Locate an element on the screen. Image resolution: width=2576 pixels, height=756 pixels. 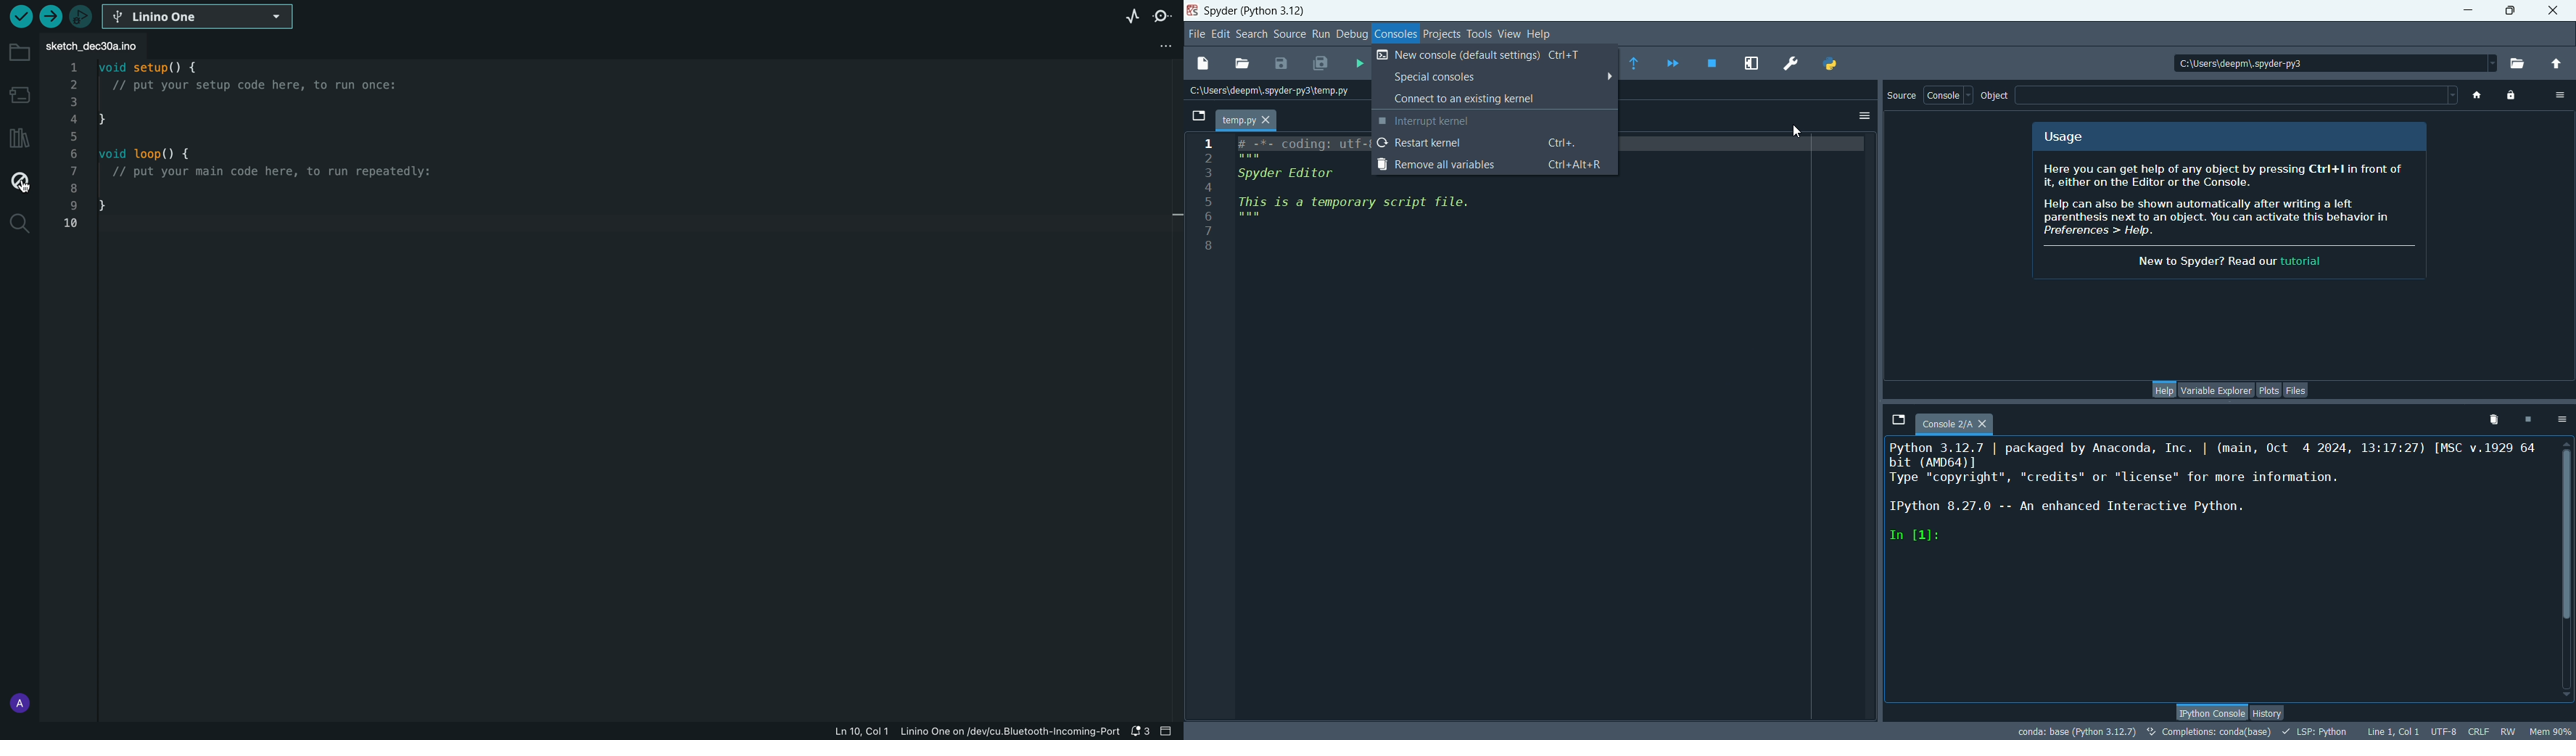
projects is located at coordinates (1441, 33).